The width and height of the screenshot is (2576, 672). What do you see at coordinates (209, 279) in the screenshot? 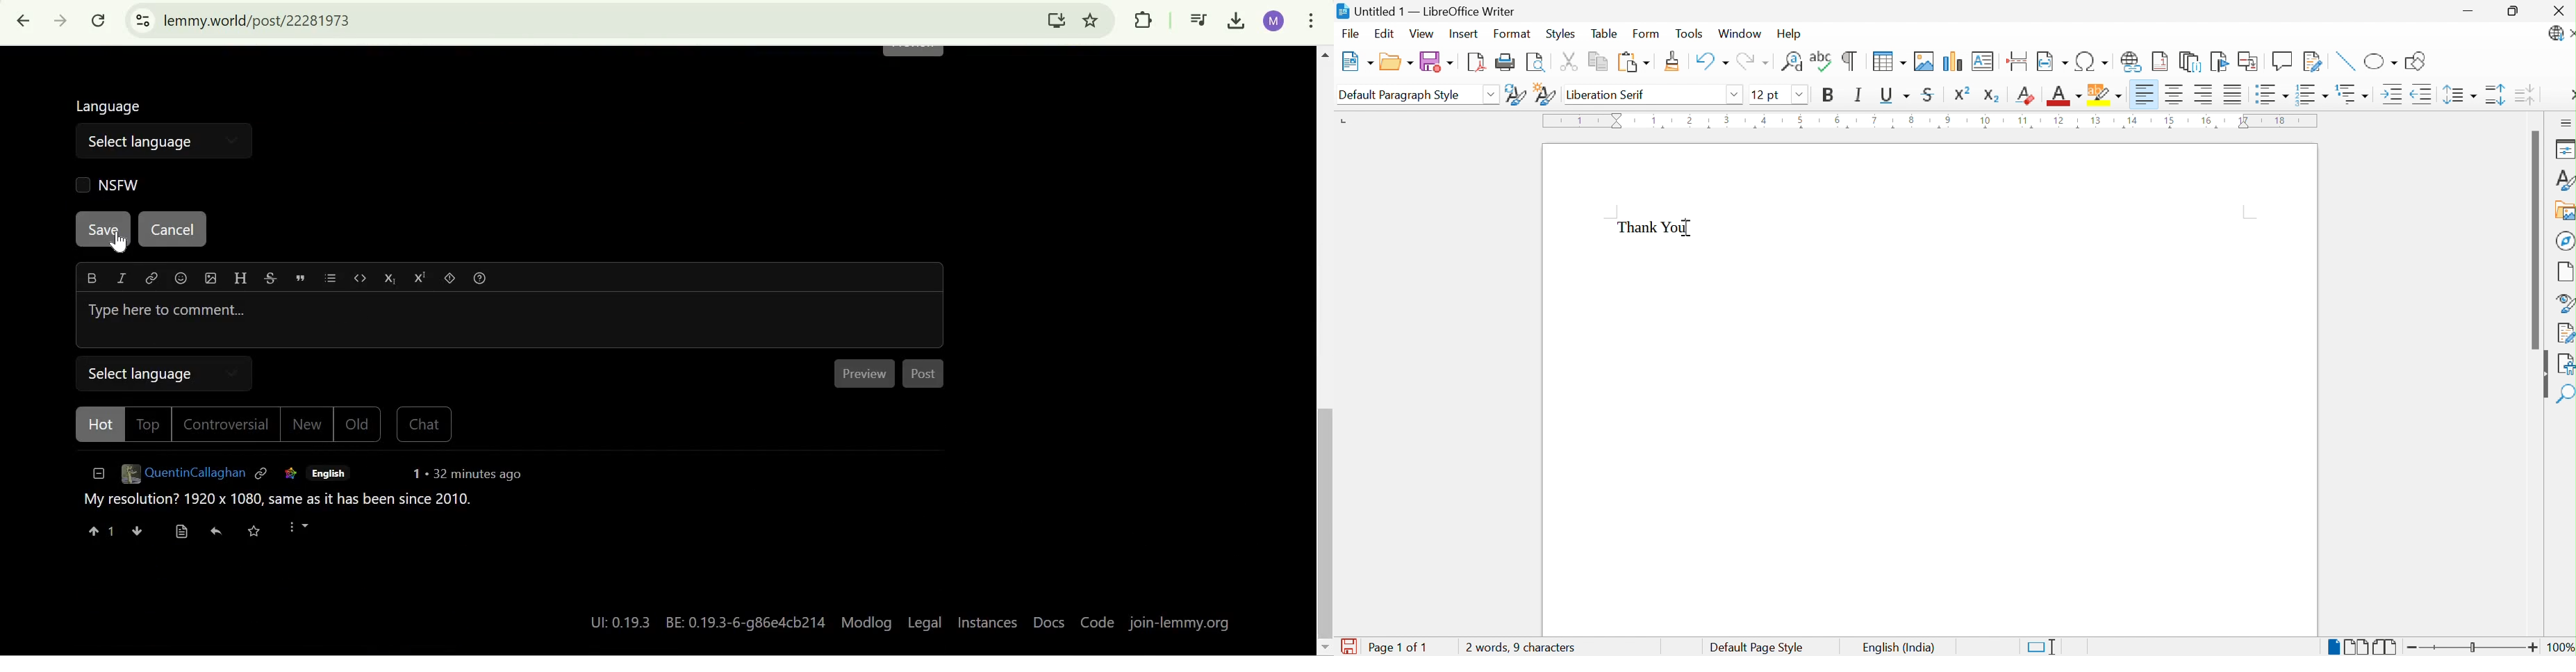
I see `upload image` at bounding box center [209, 279].